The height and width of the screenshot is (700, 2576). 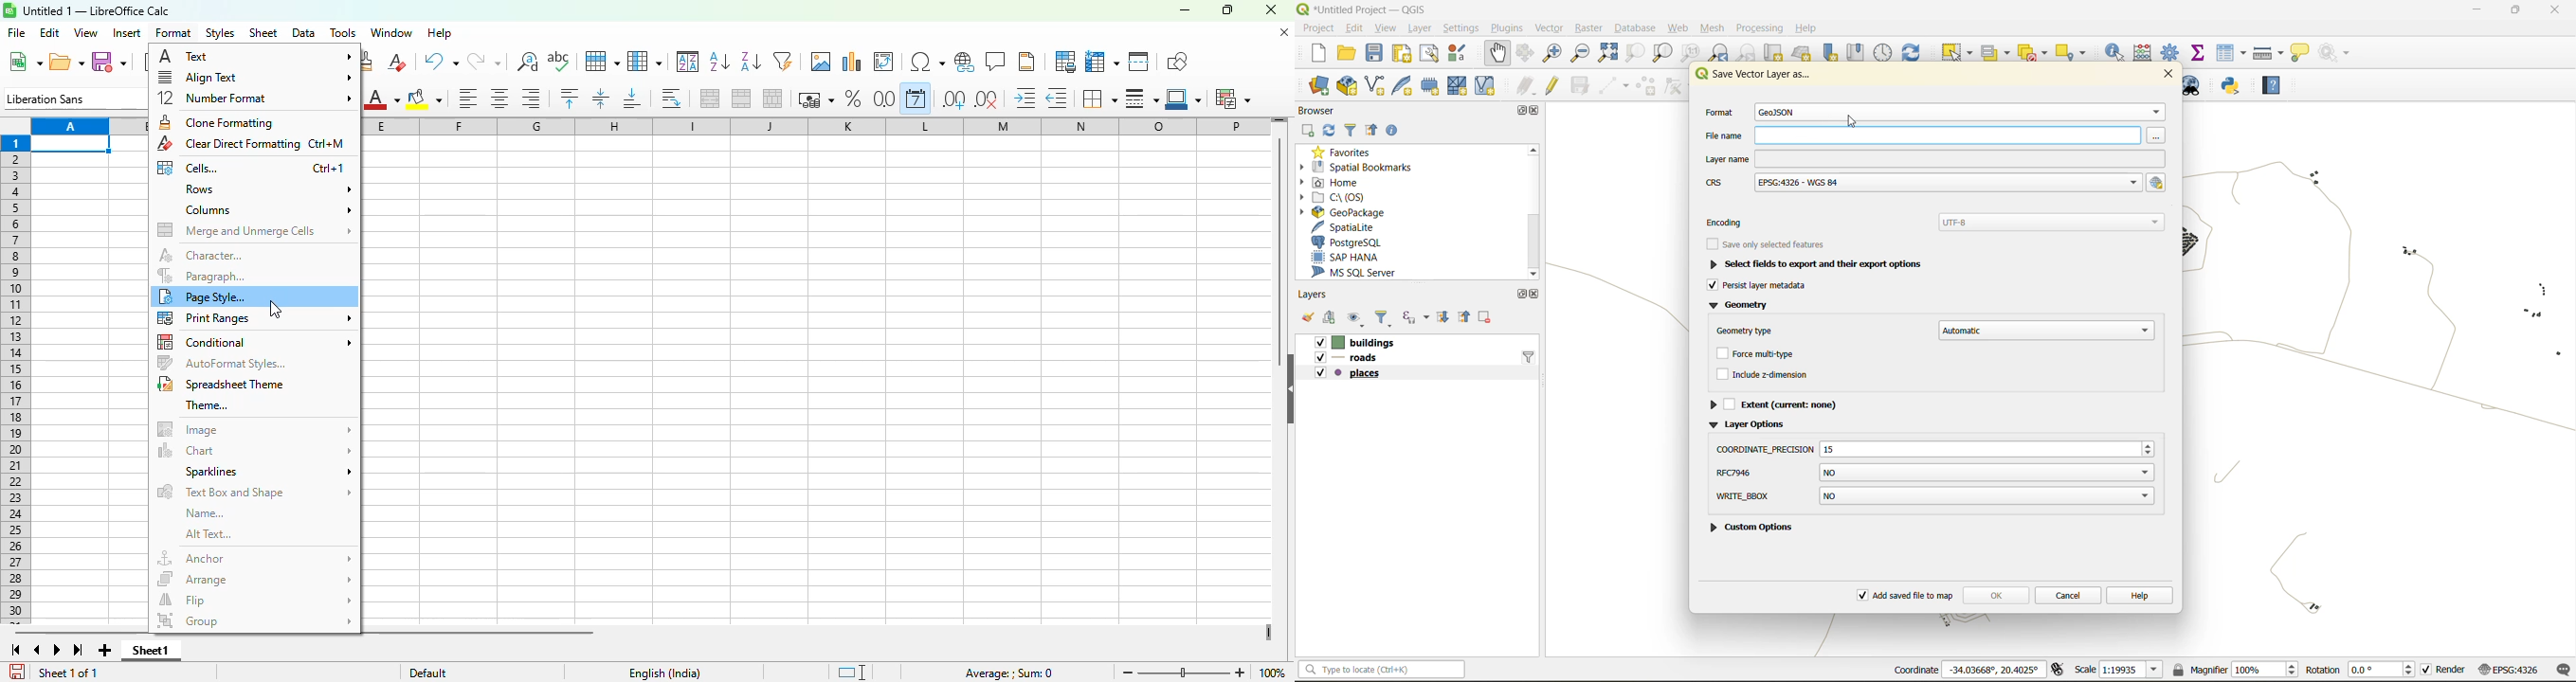 What do you see at coordinates (16, 32) in the screenshot?
I see `file` at bounding box center [16, 32].